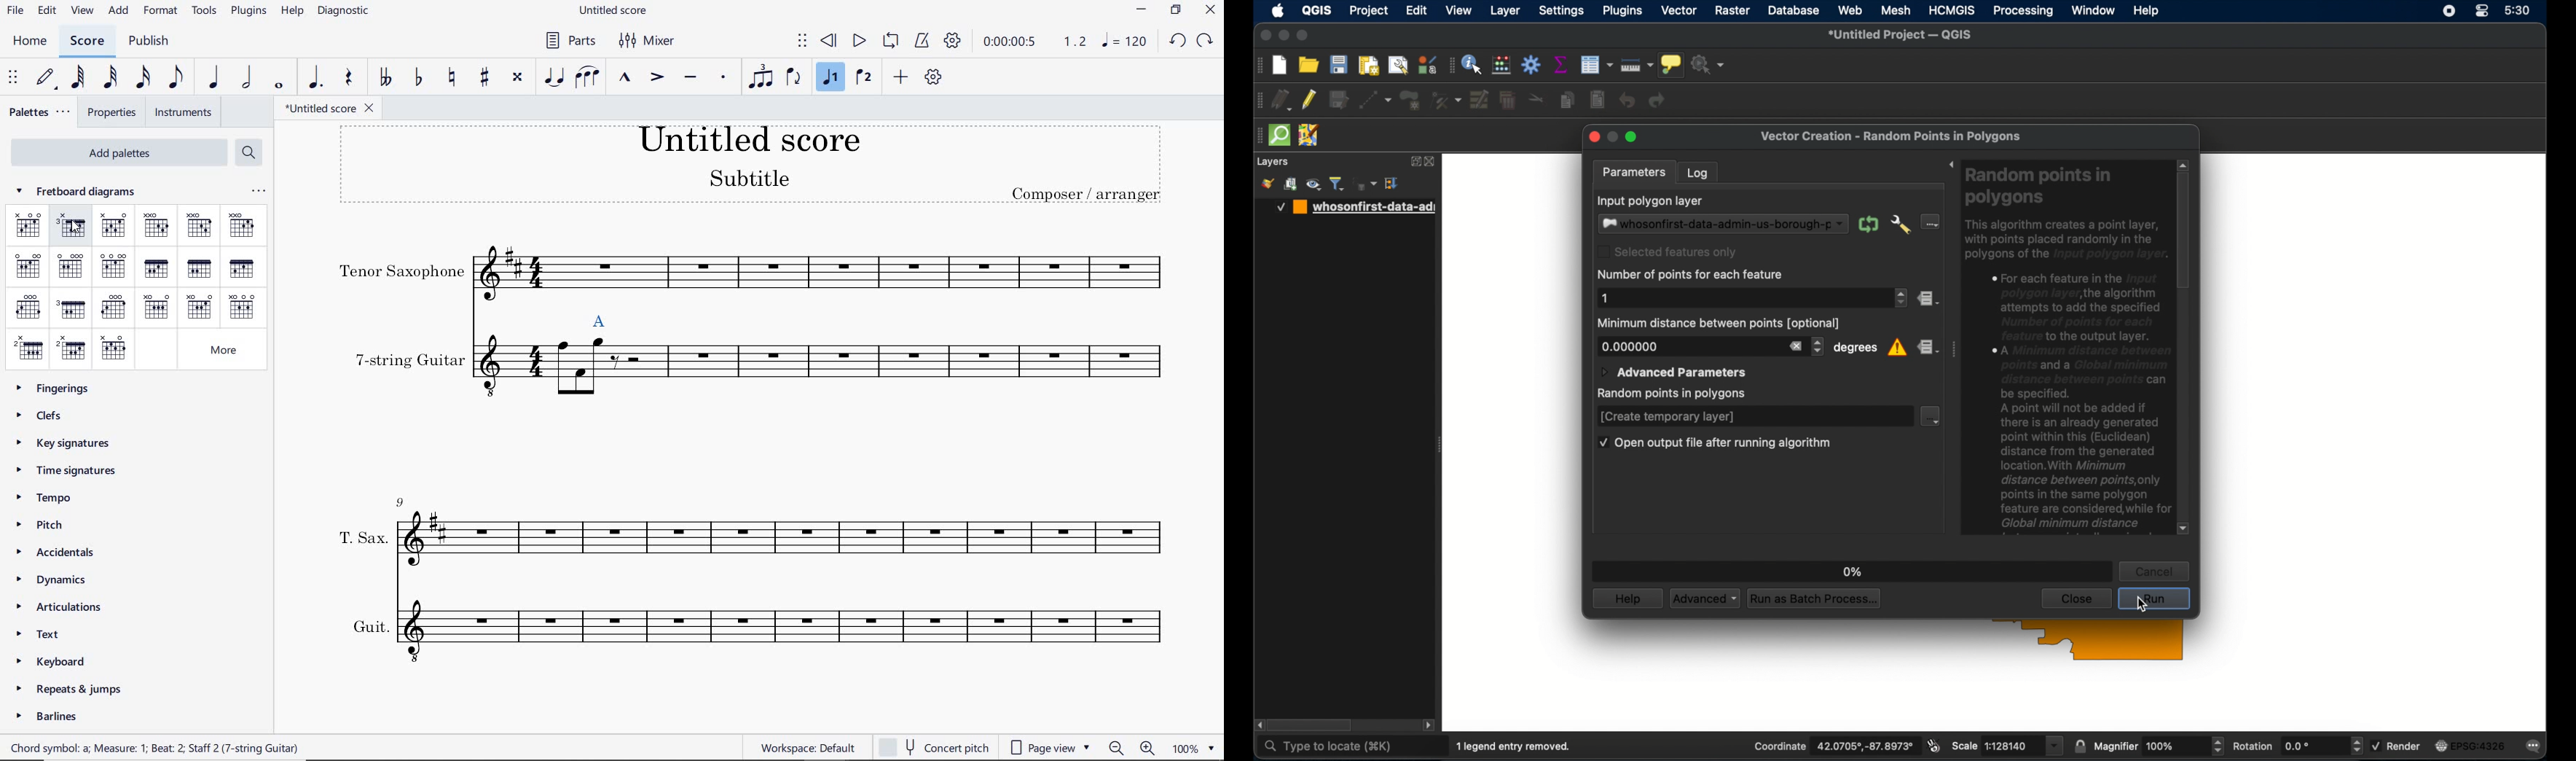 This screenshot has height=784, width=2576. I want to click on G7, so click(115, 306).